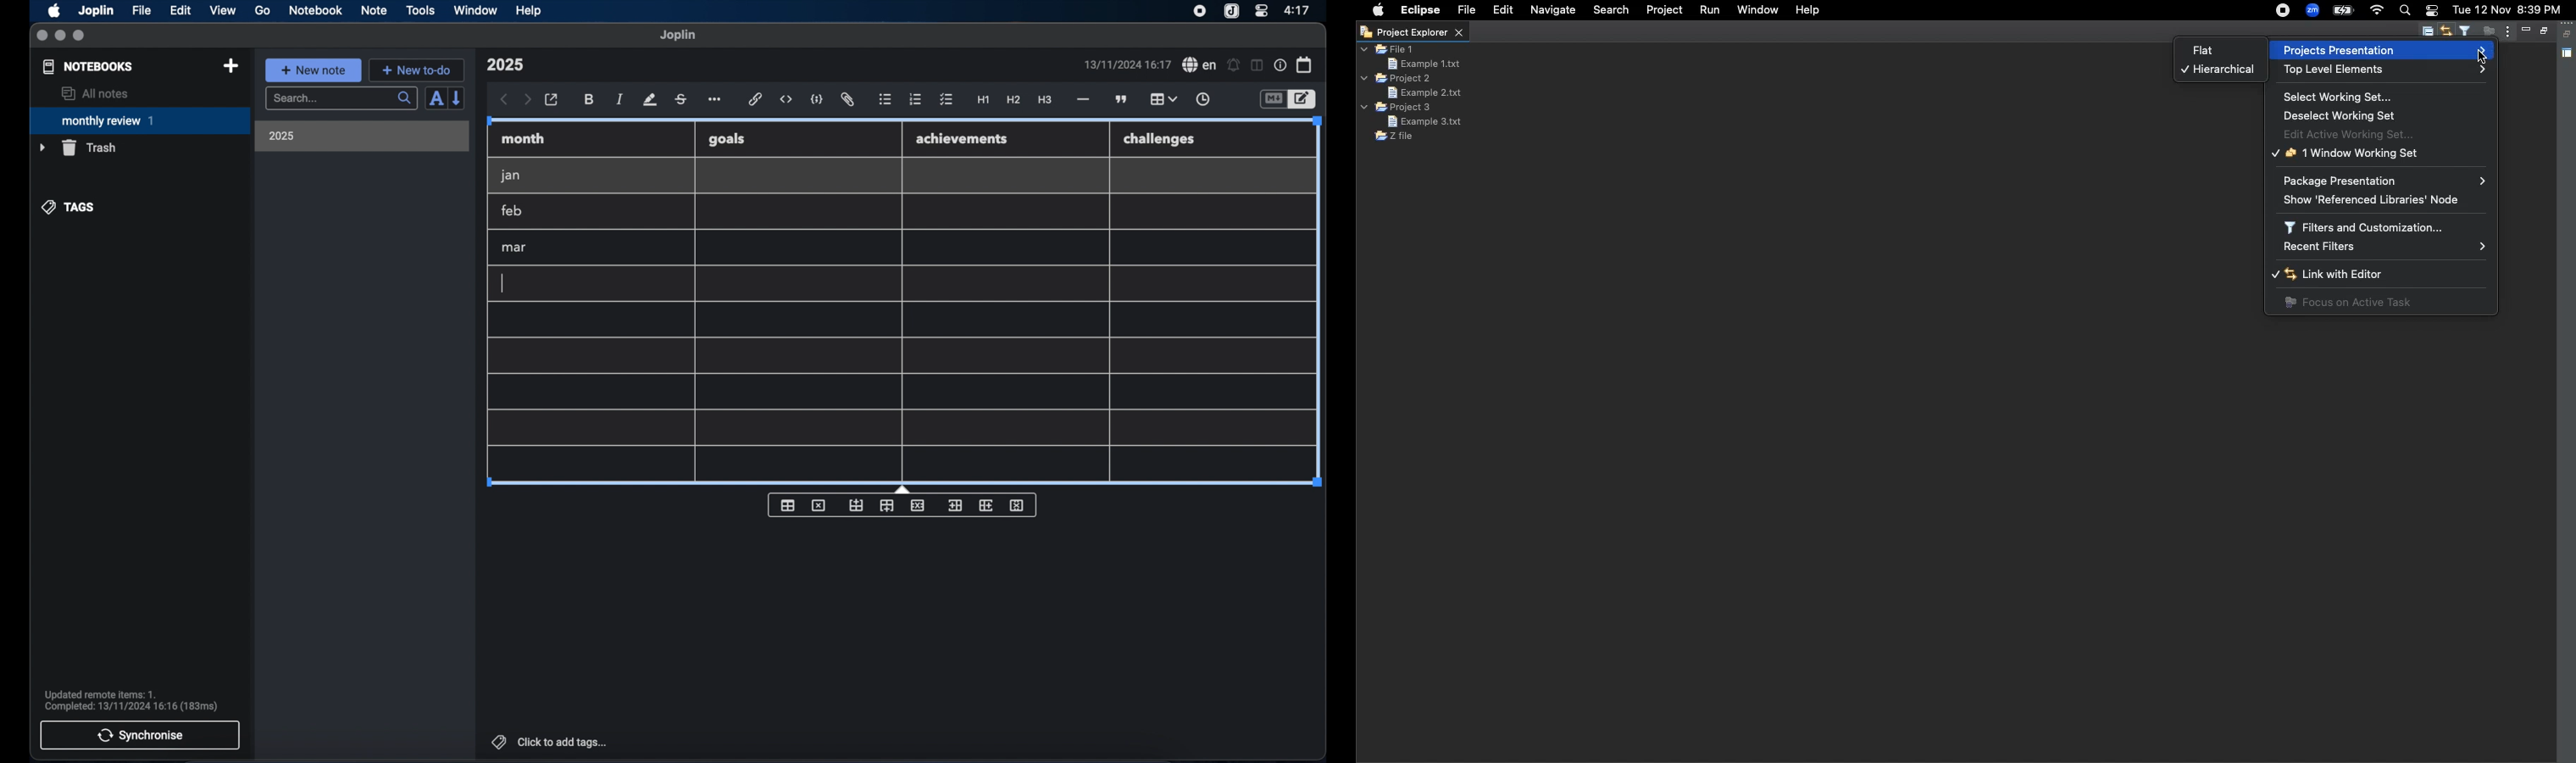  Describe the element at coordinates (2380, 49) in the screenshot. I see `Project presentation` at that location.